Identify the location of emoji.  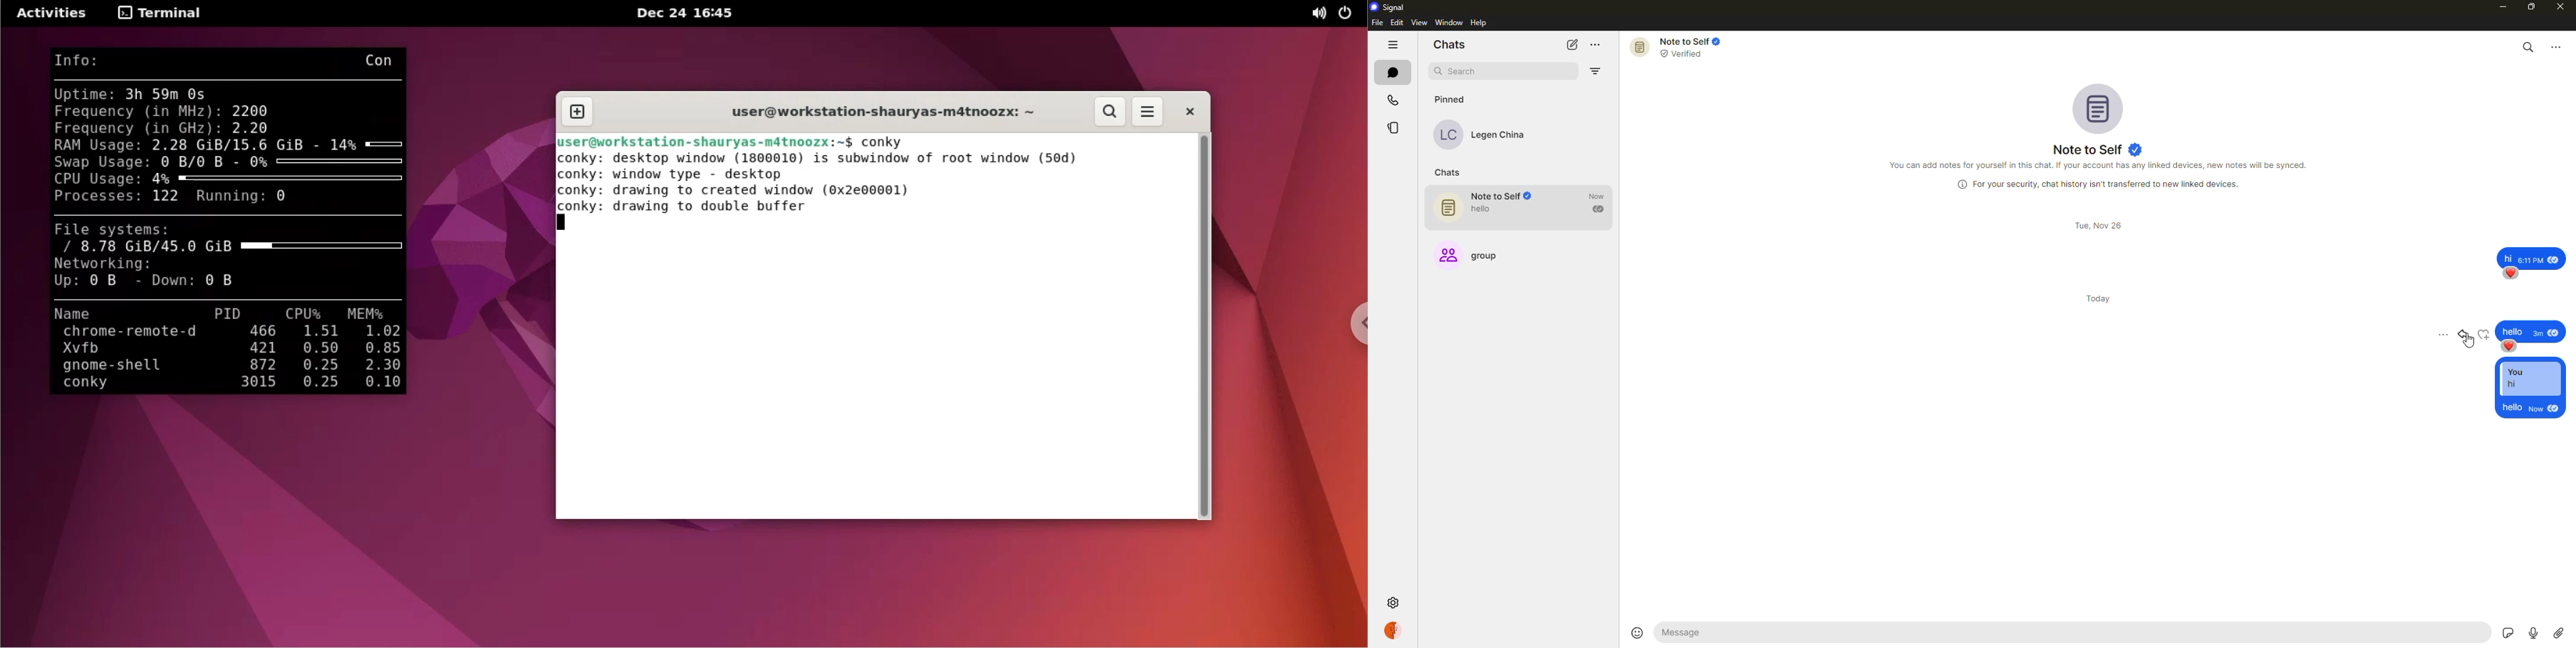
(1637, 632).